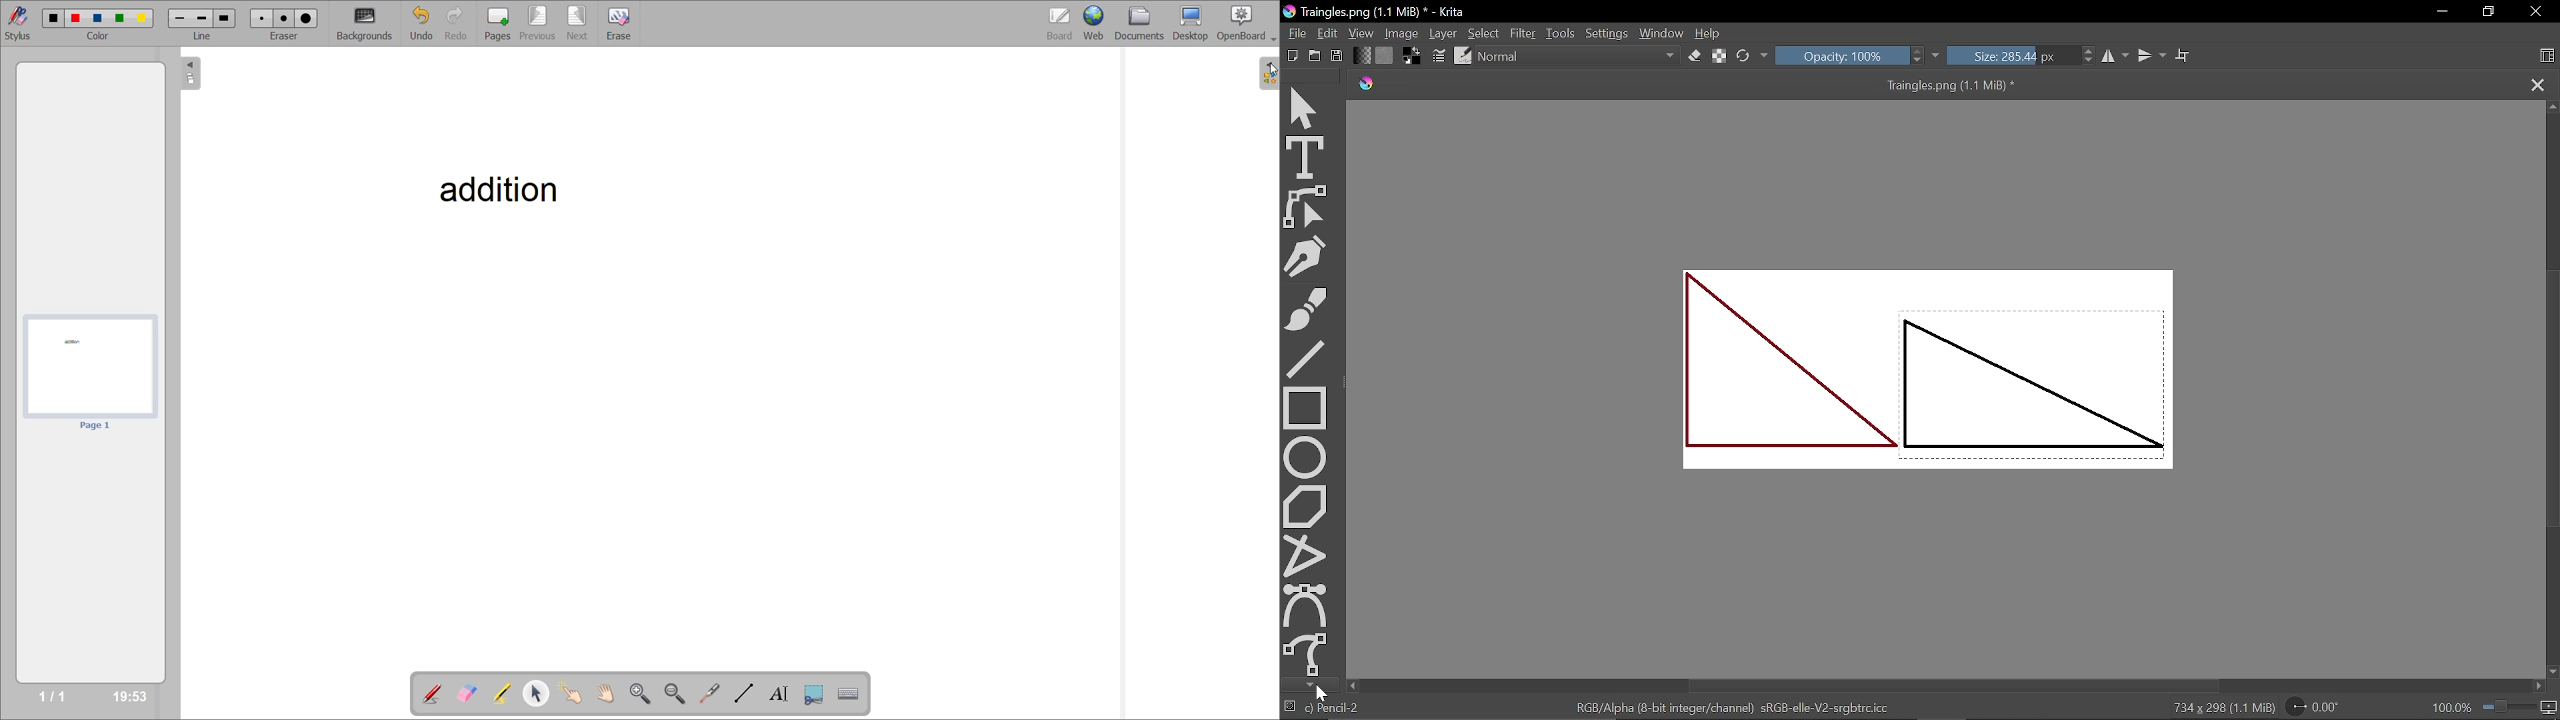 The width and height of the screenshot is (2576, 728). Describe the element at coordinates (2495, 707) in the screenshot. I see `100.0%` at that location.